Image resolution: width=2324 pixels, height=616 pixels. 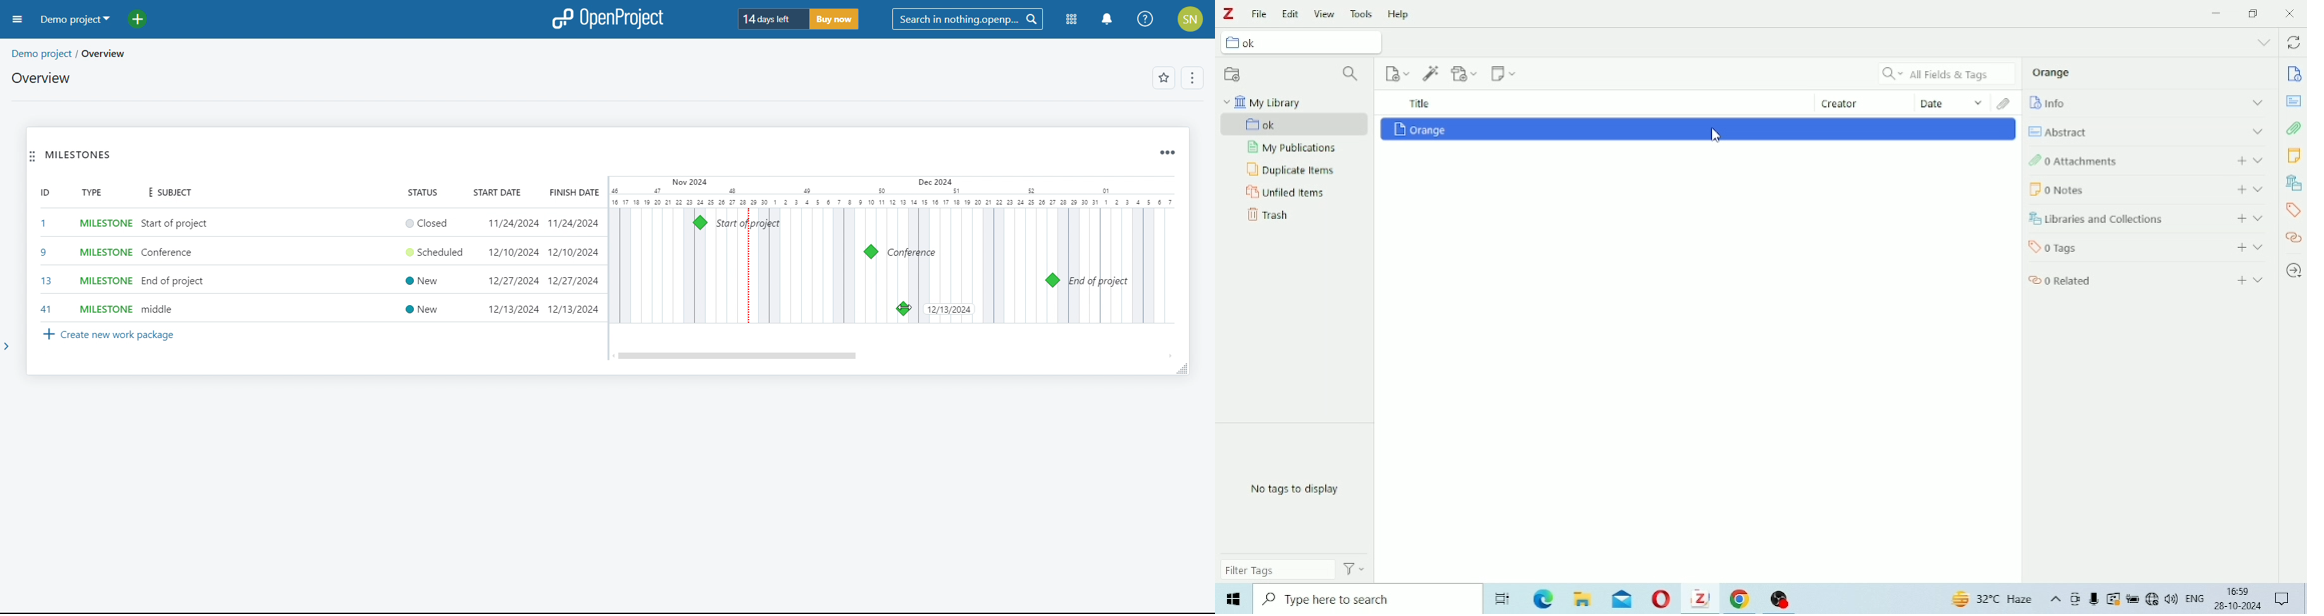 What do you see at coordinates (572, 266) in the screenshot?
I see `finish date` at bounding box center [572, 266].